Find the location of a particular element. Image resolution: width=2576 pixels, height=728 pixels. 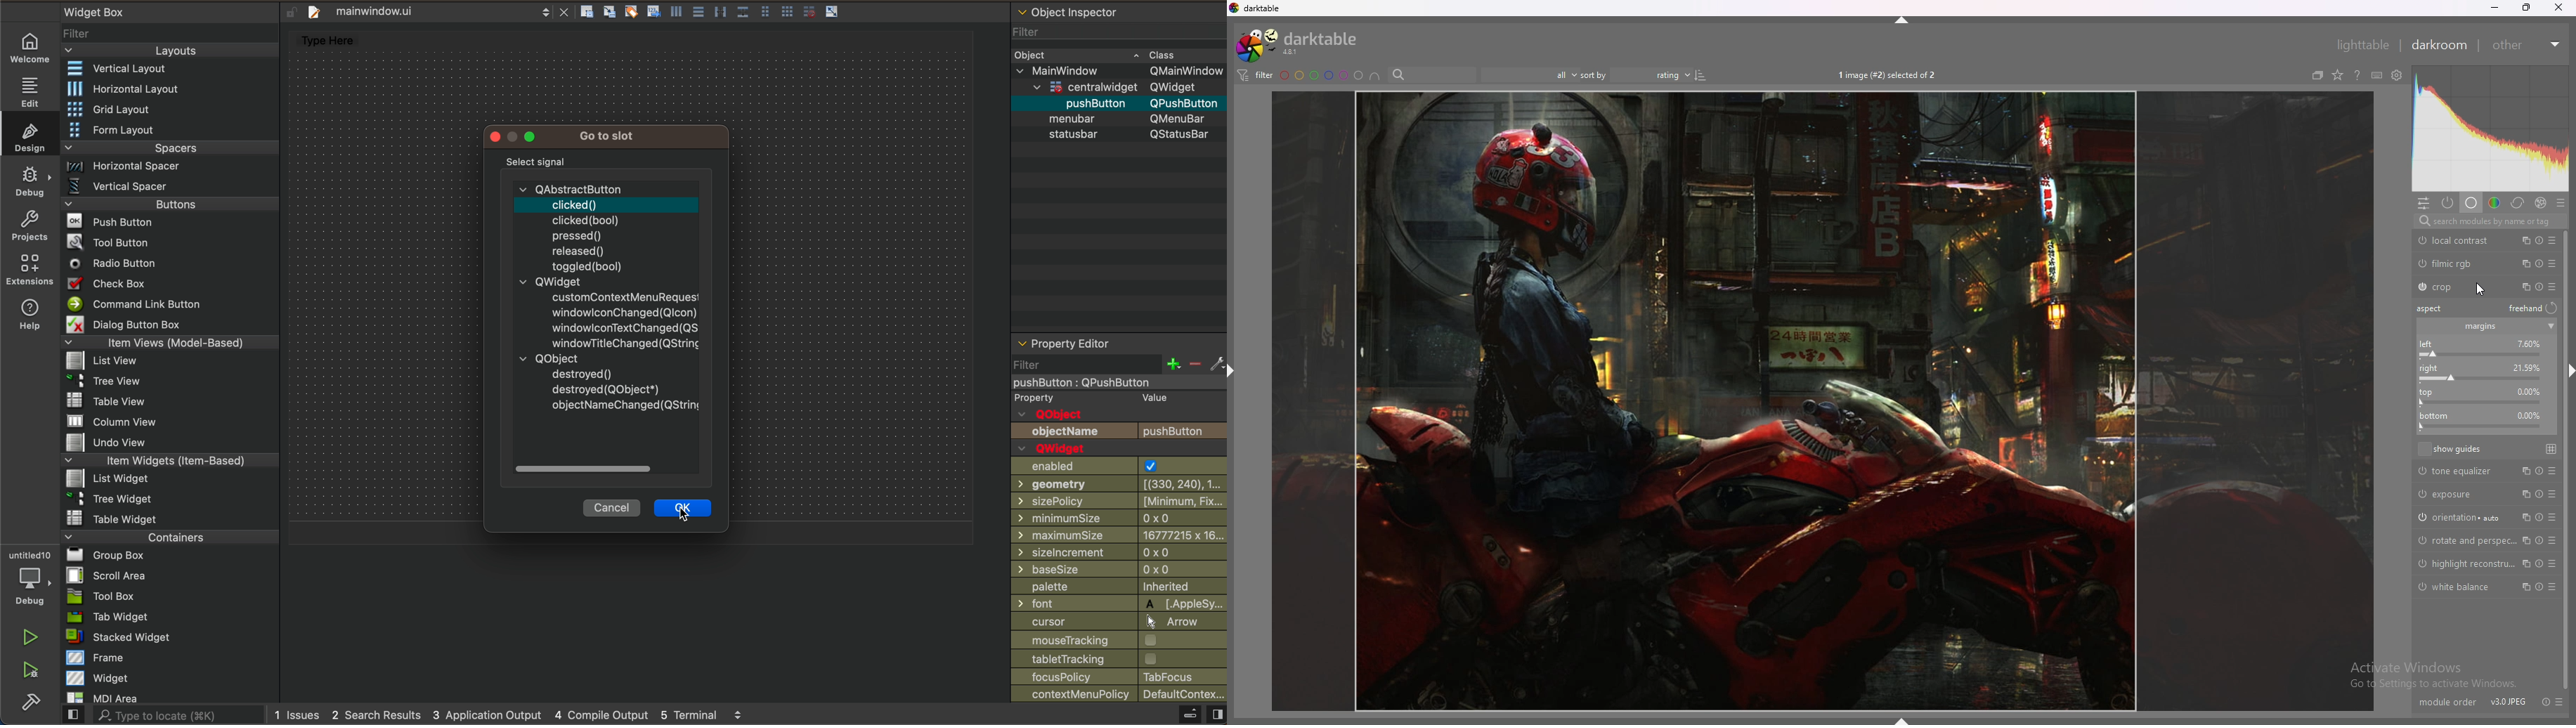

correct is located at coordinates (2518, 203).